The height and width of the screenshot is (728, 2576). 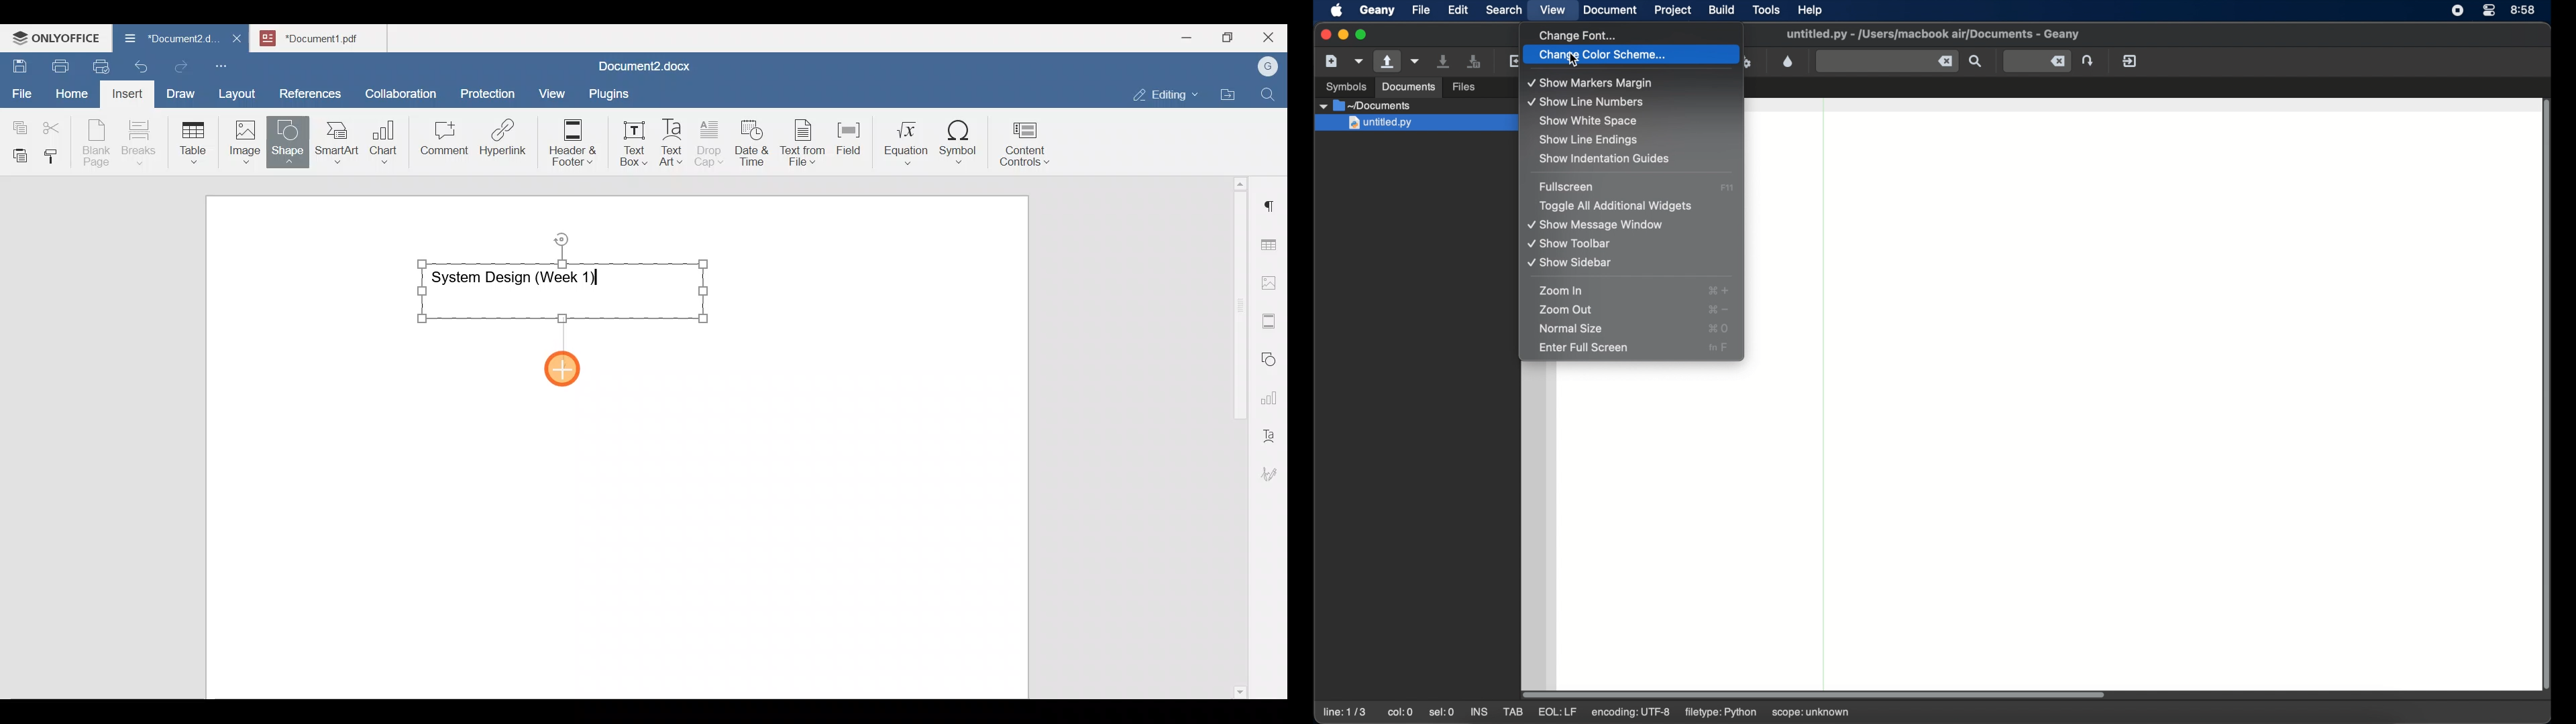 What do you see at coordinates (753, 141) in the screenshot?
I see `Date & time` at bounding box center [753, 141].